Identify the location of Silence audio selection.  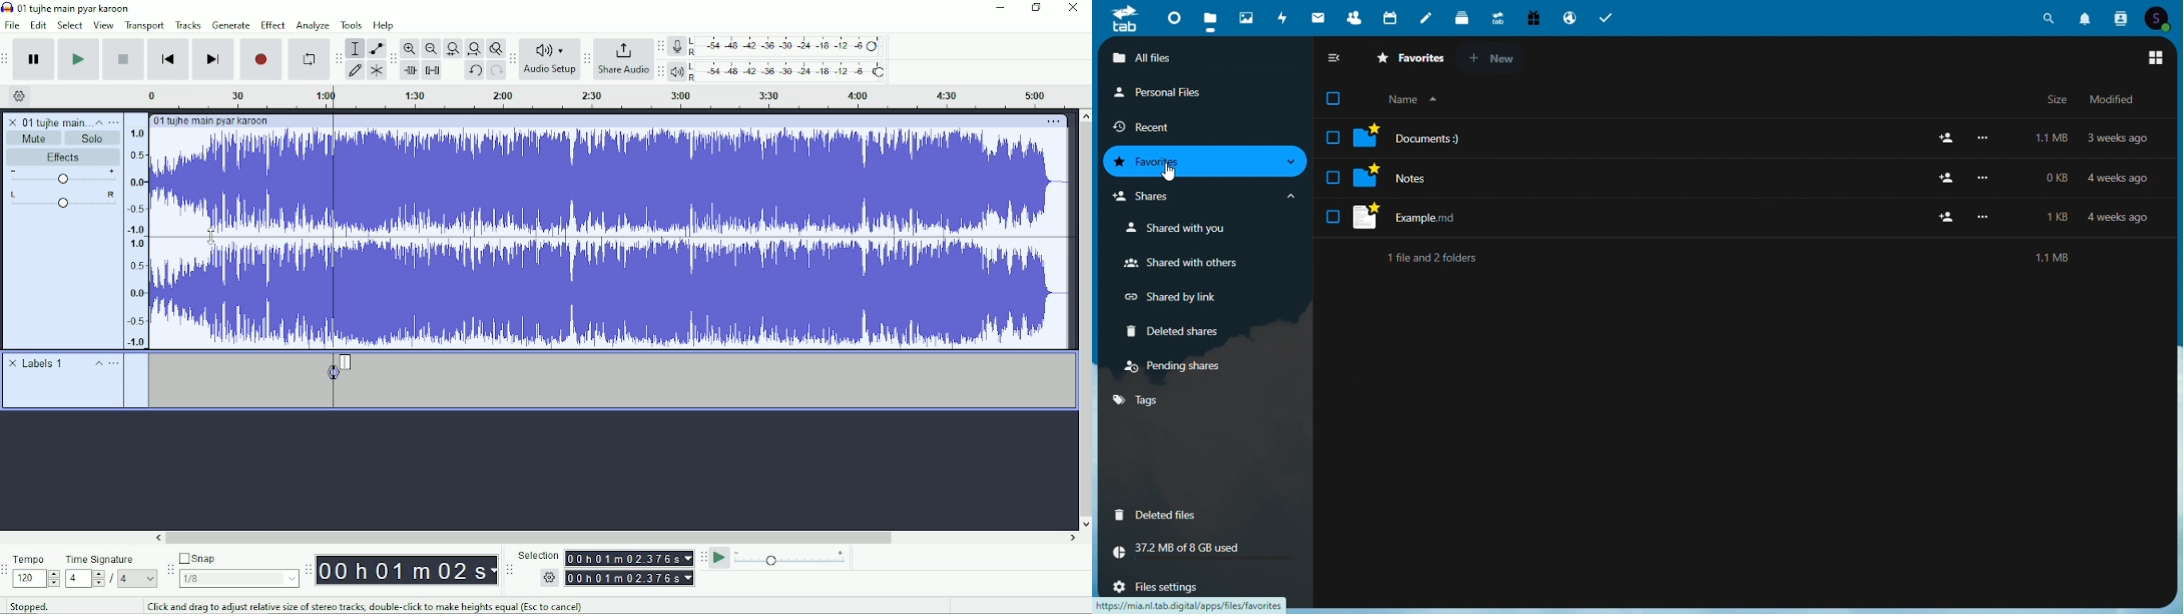
(434, 71).